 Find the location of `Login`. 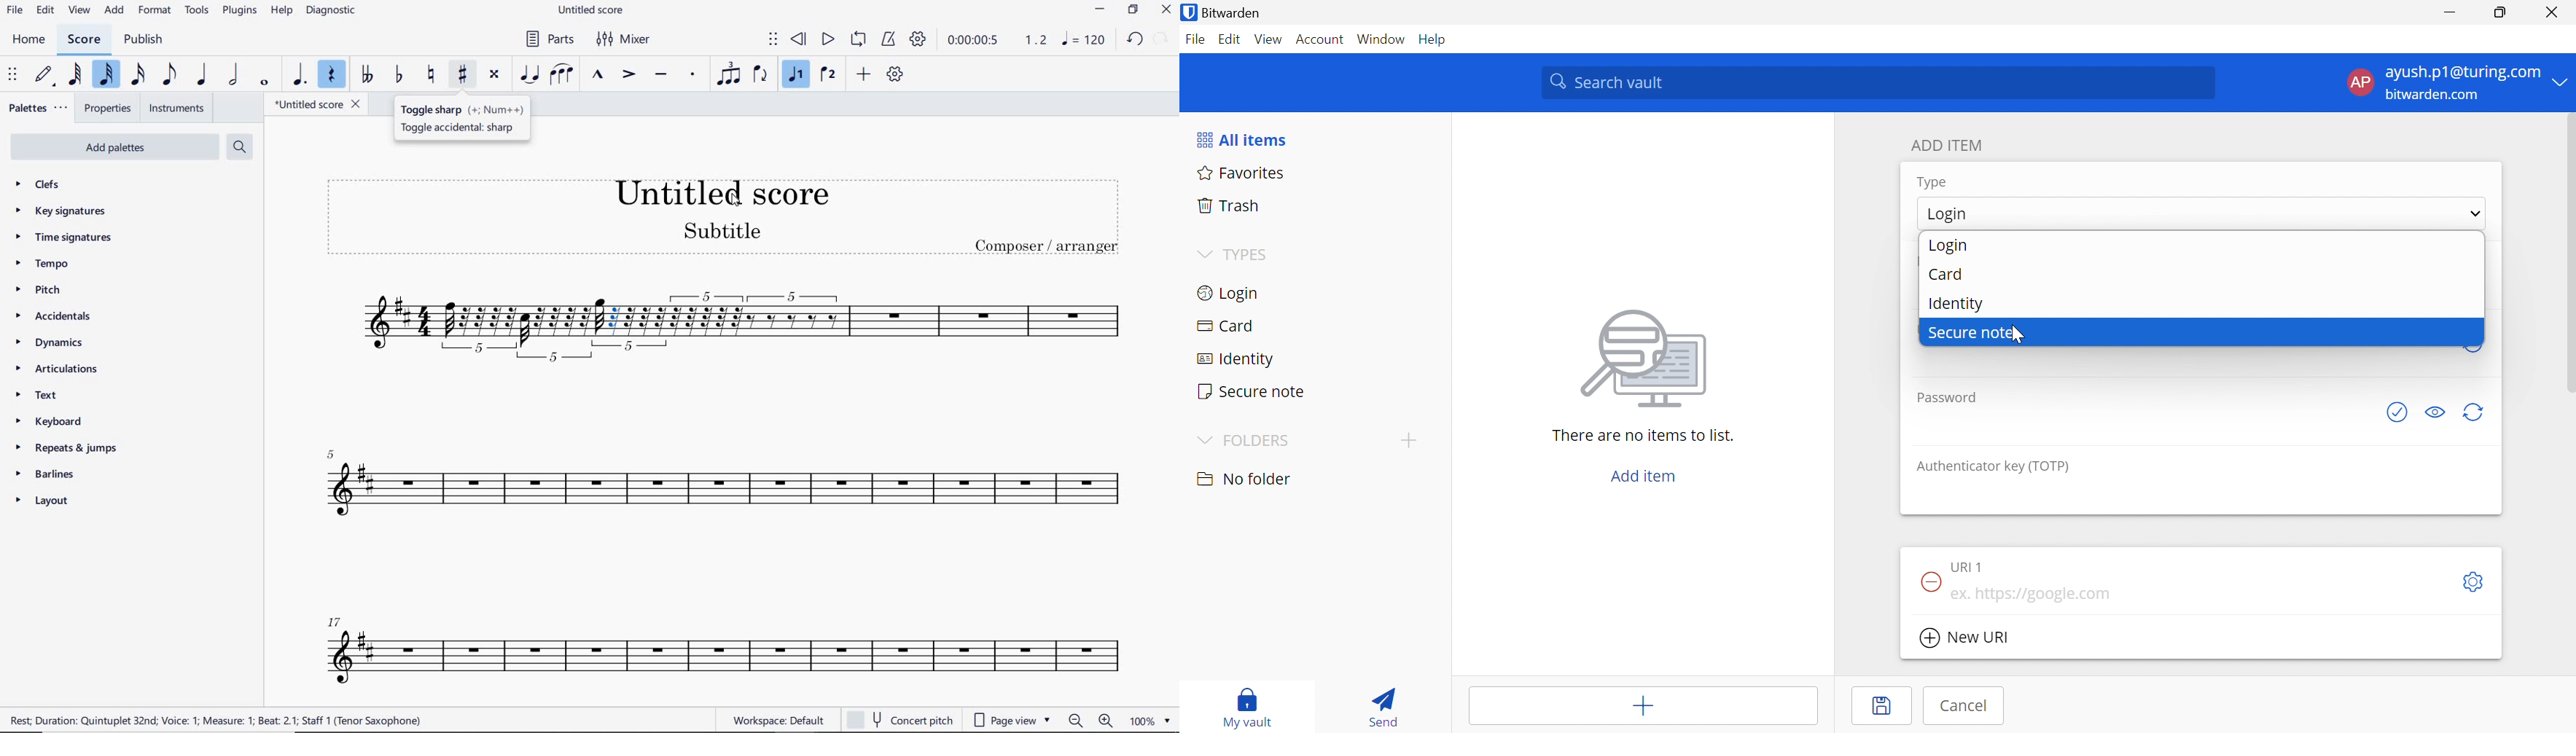

Login is located at coordinates (1952, 246).